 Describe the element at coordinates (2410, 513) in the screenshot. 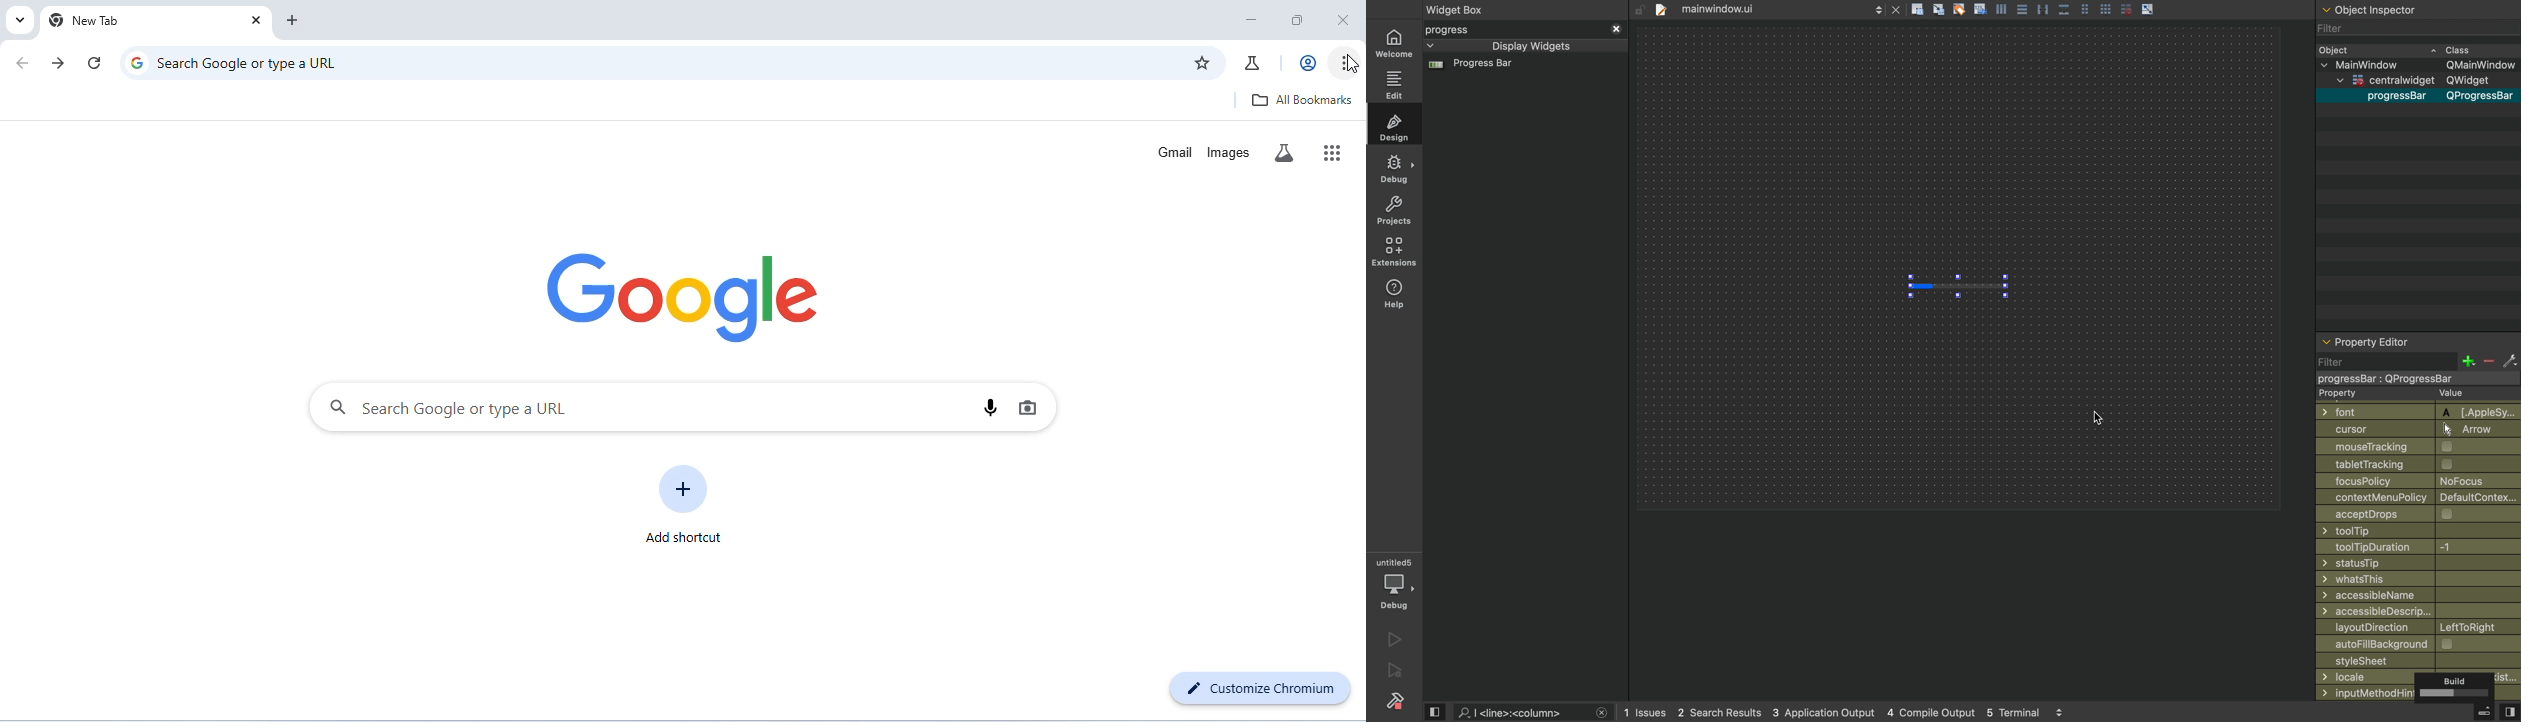

I see `acceptdrops` at that location.